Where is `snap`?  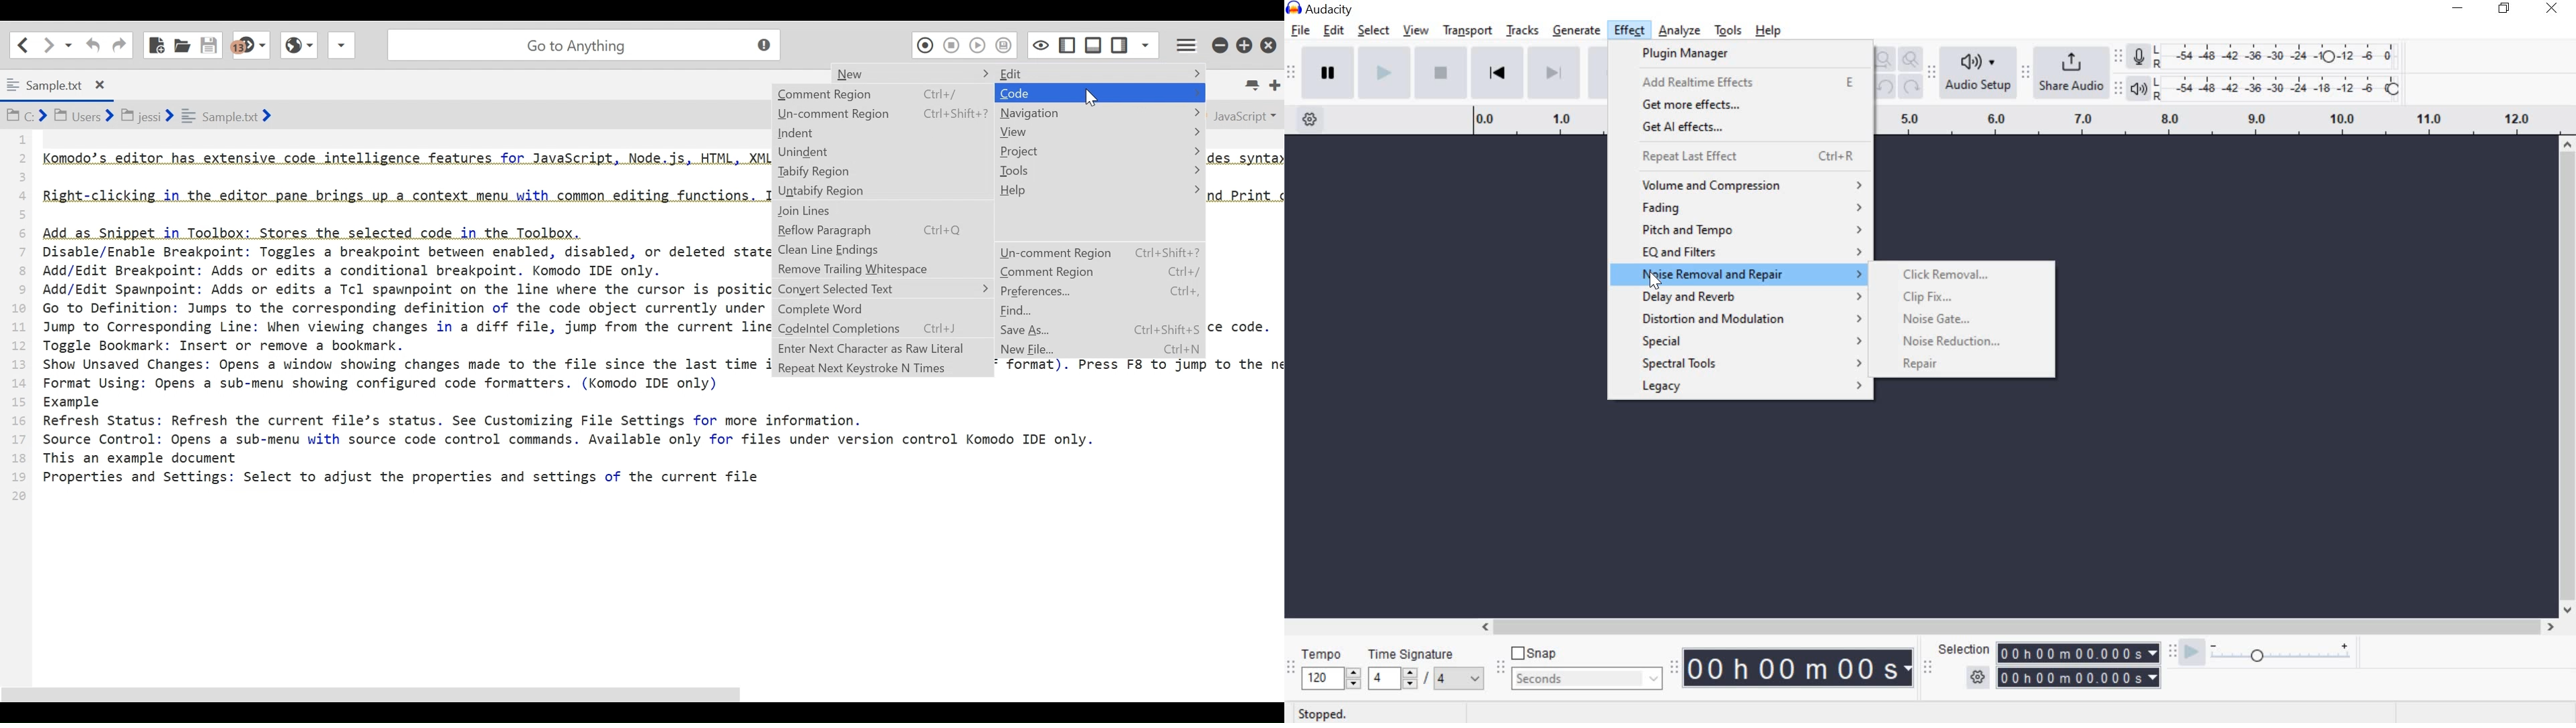 snap is located at coordinates (1537, 652).